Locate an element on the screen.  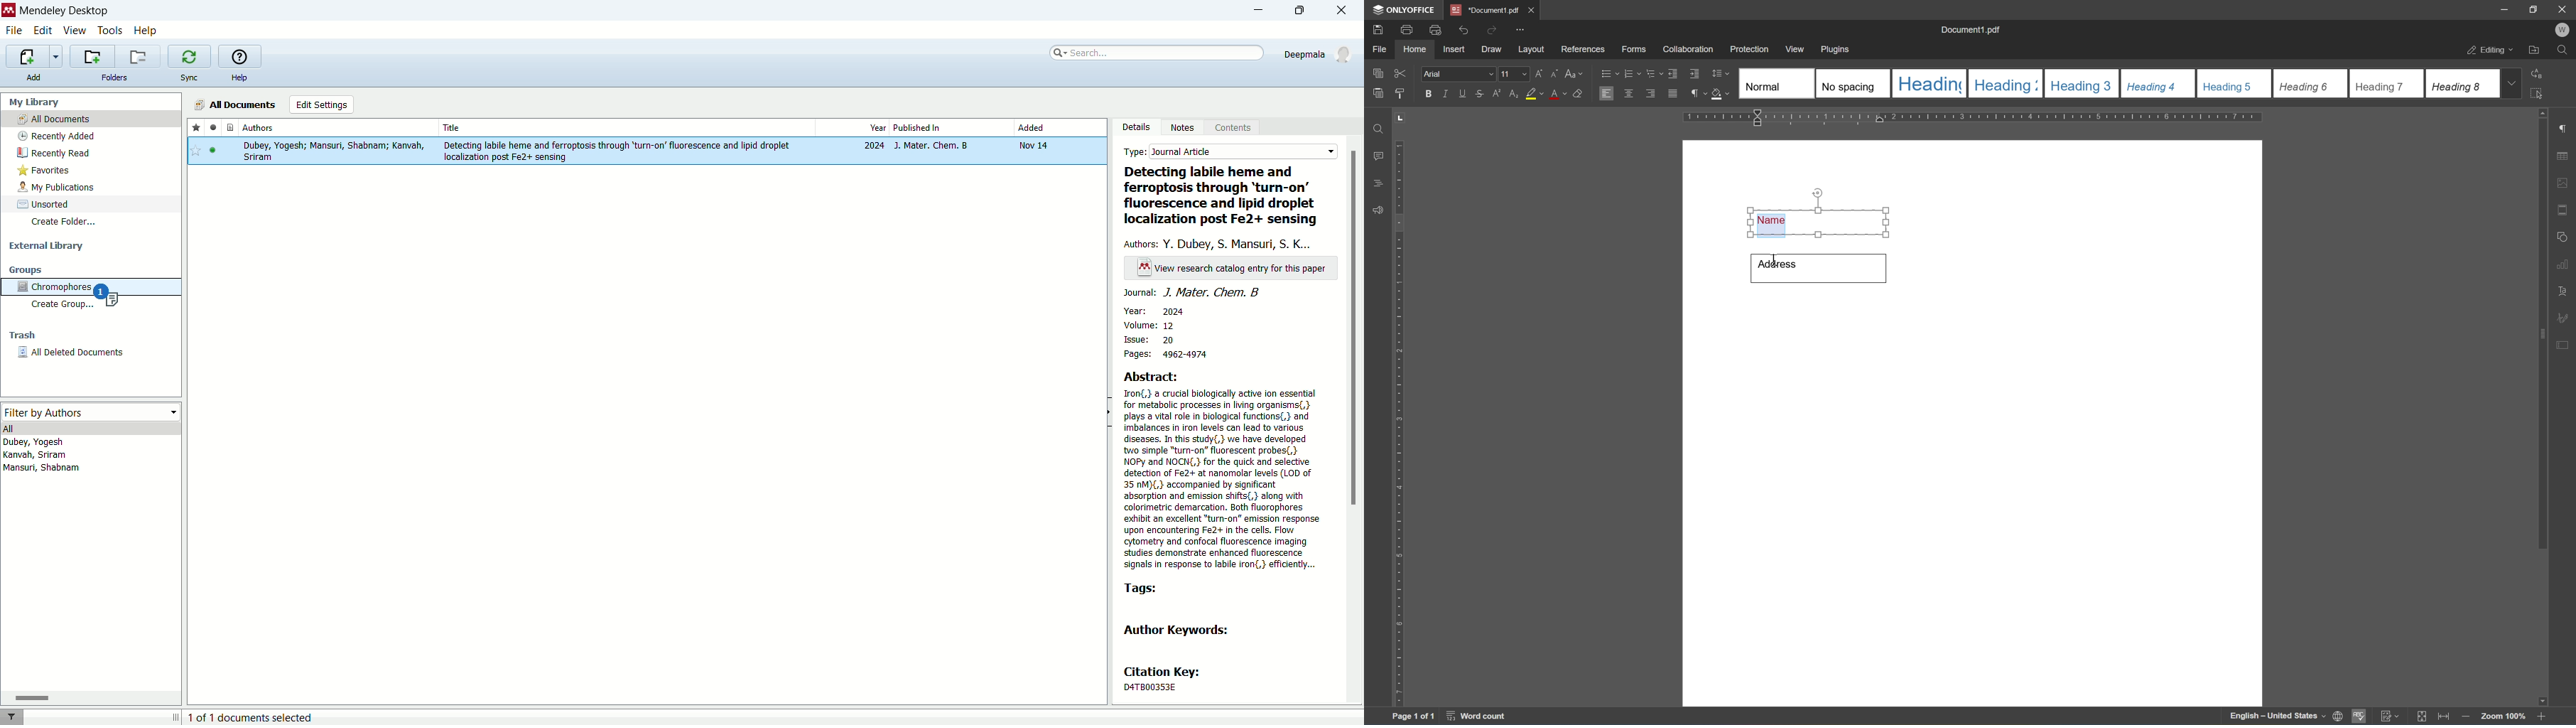
edit is located at coordinates (44, 30).